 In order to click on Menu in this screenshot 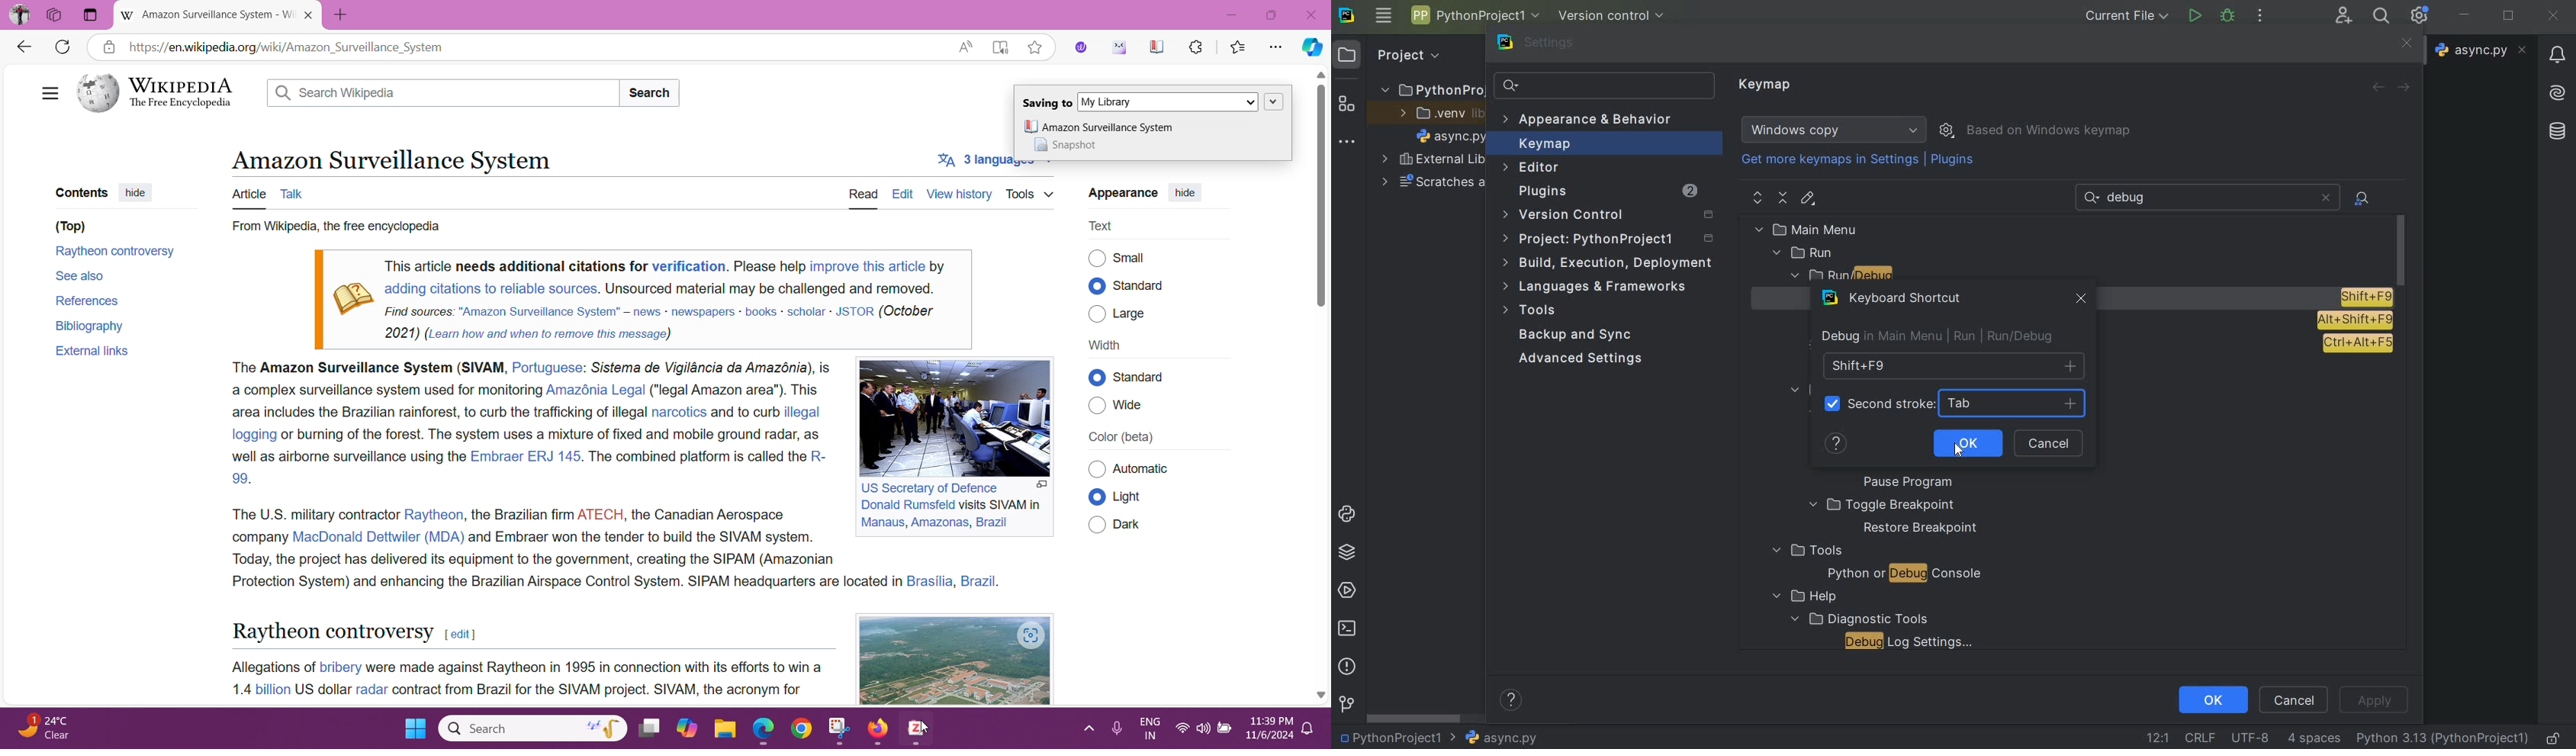, I will do `click(47, 91)`.